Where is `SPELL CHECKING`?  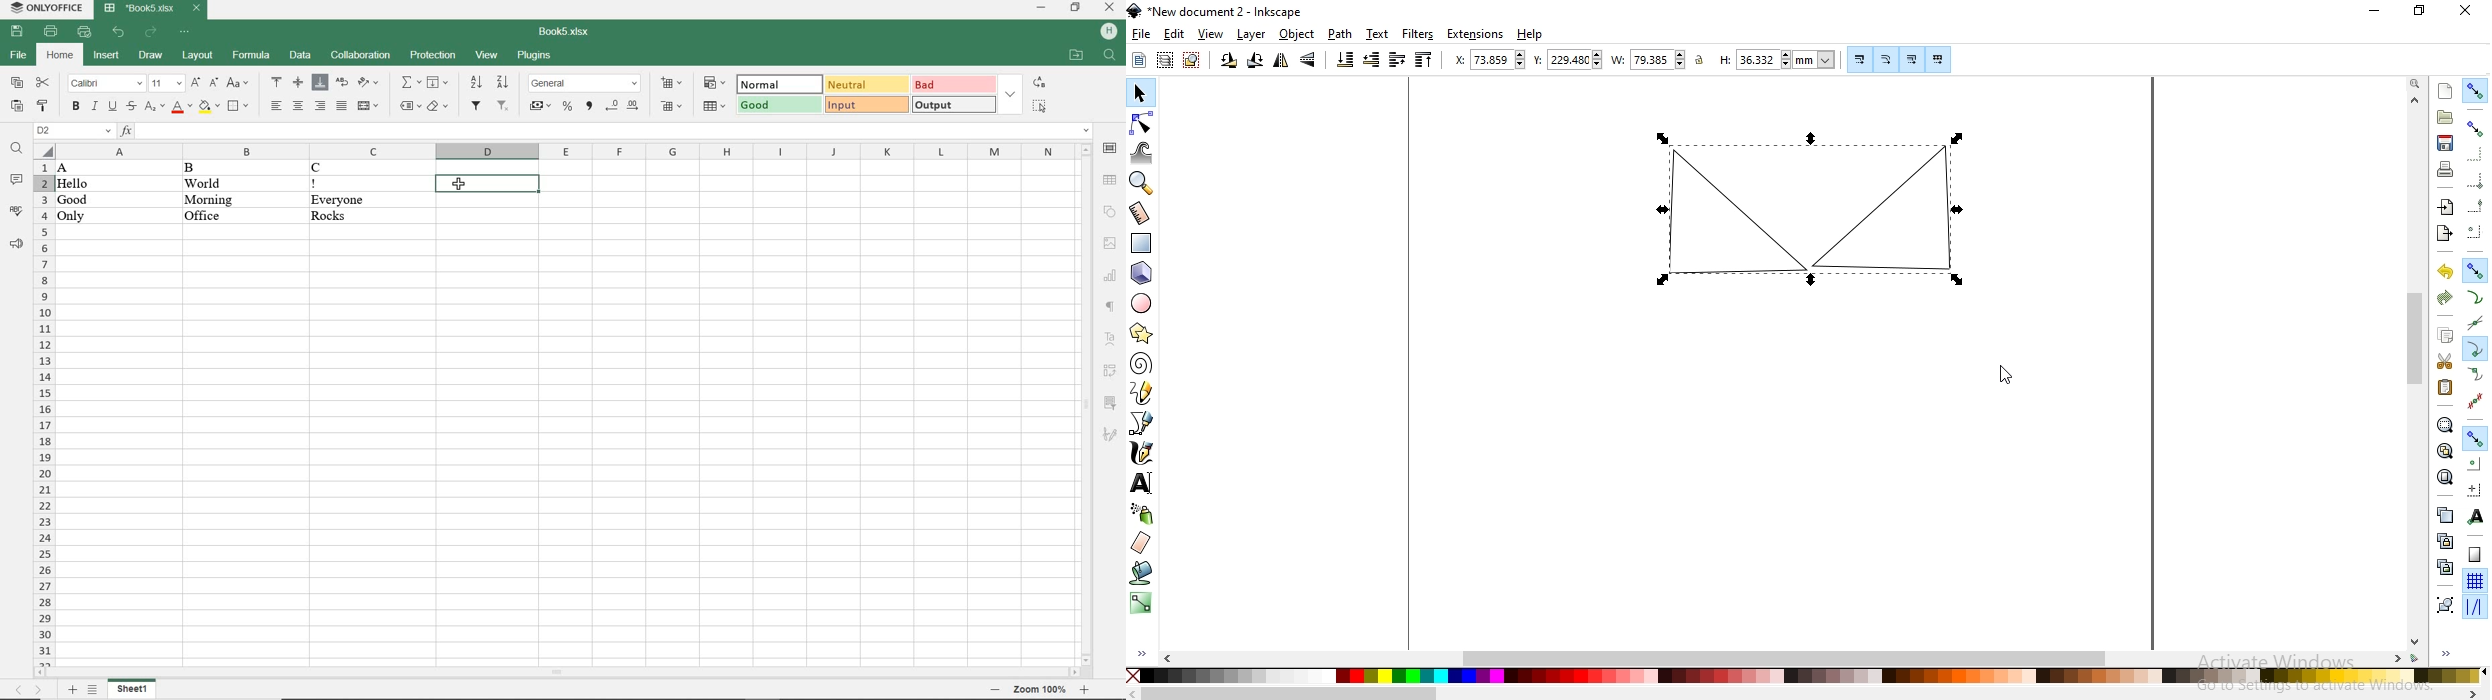
SPELL CHECKING is located at coordinates (15, 209).